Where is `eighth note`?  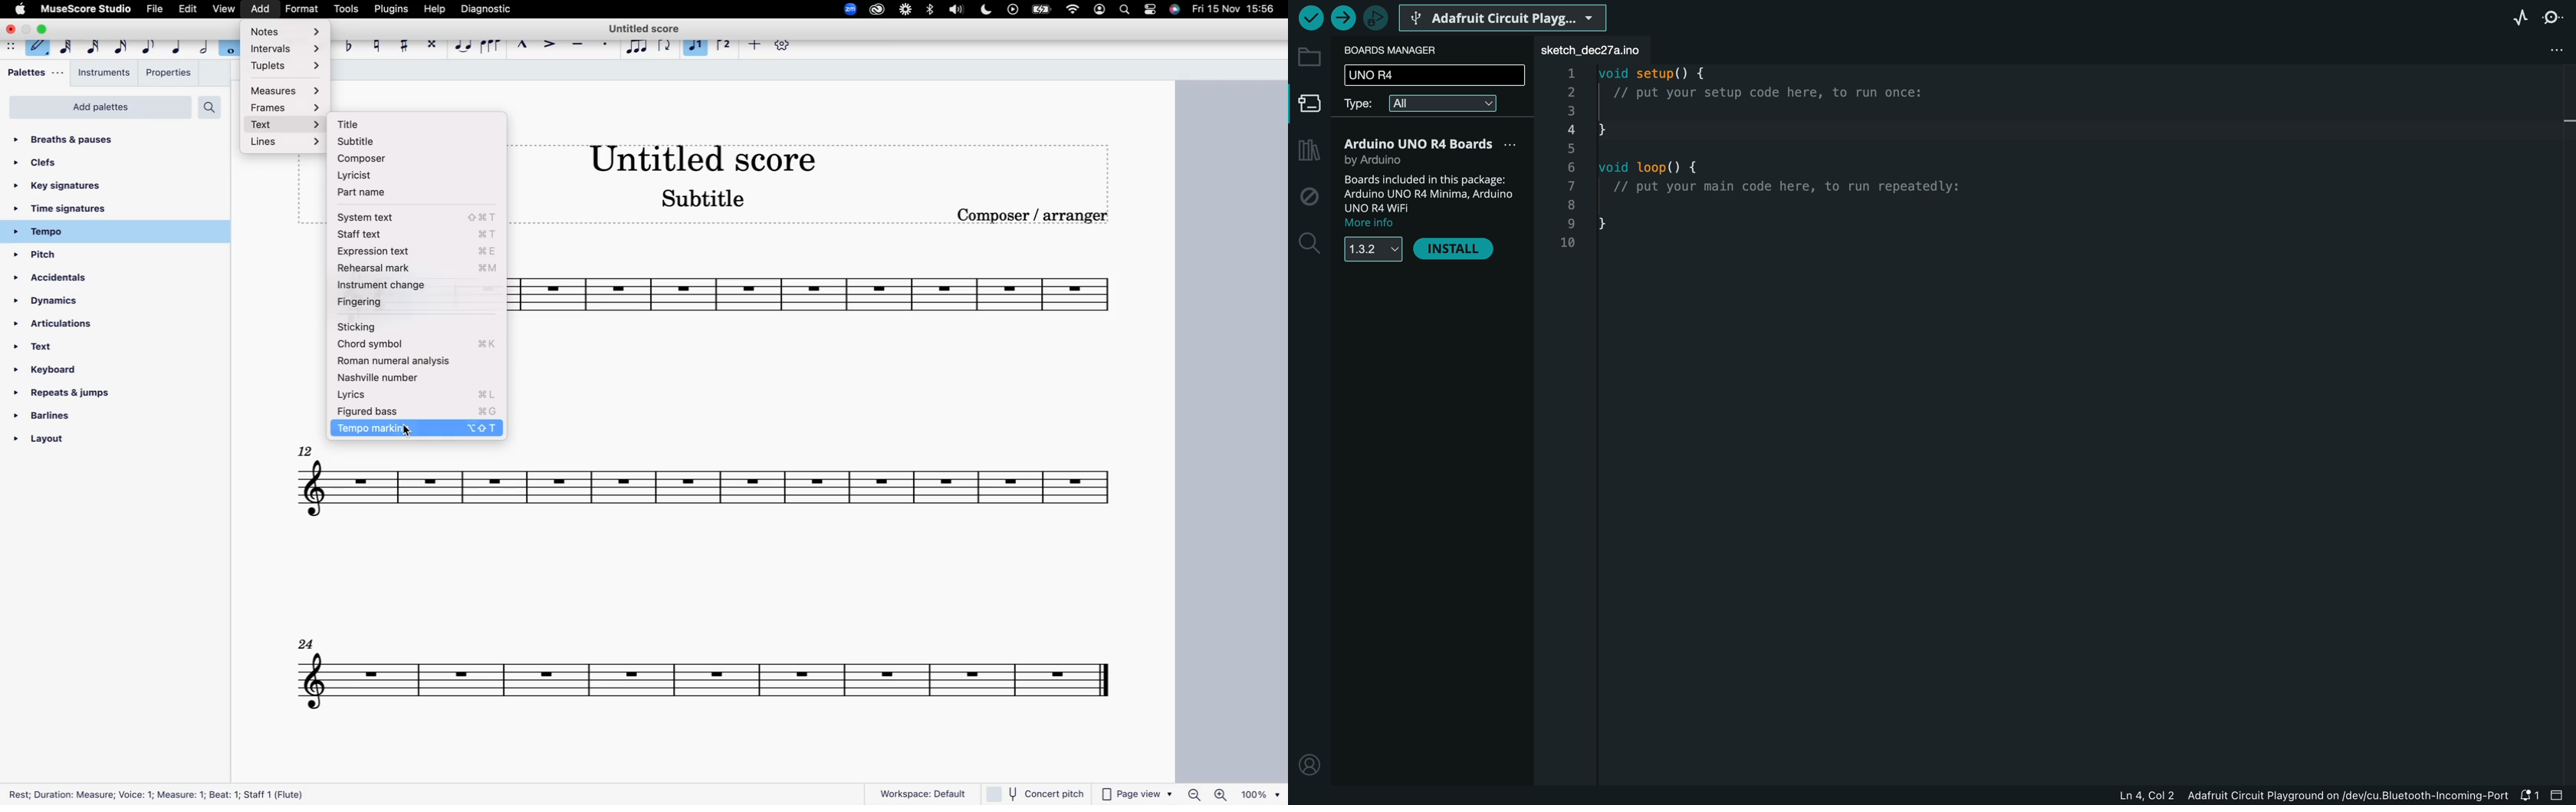 eighth note is located at coordinates (150, 48).